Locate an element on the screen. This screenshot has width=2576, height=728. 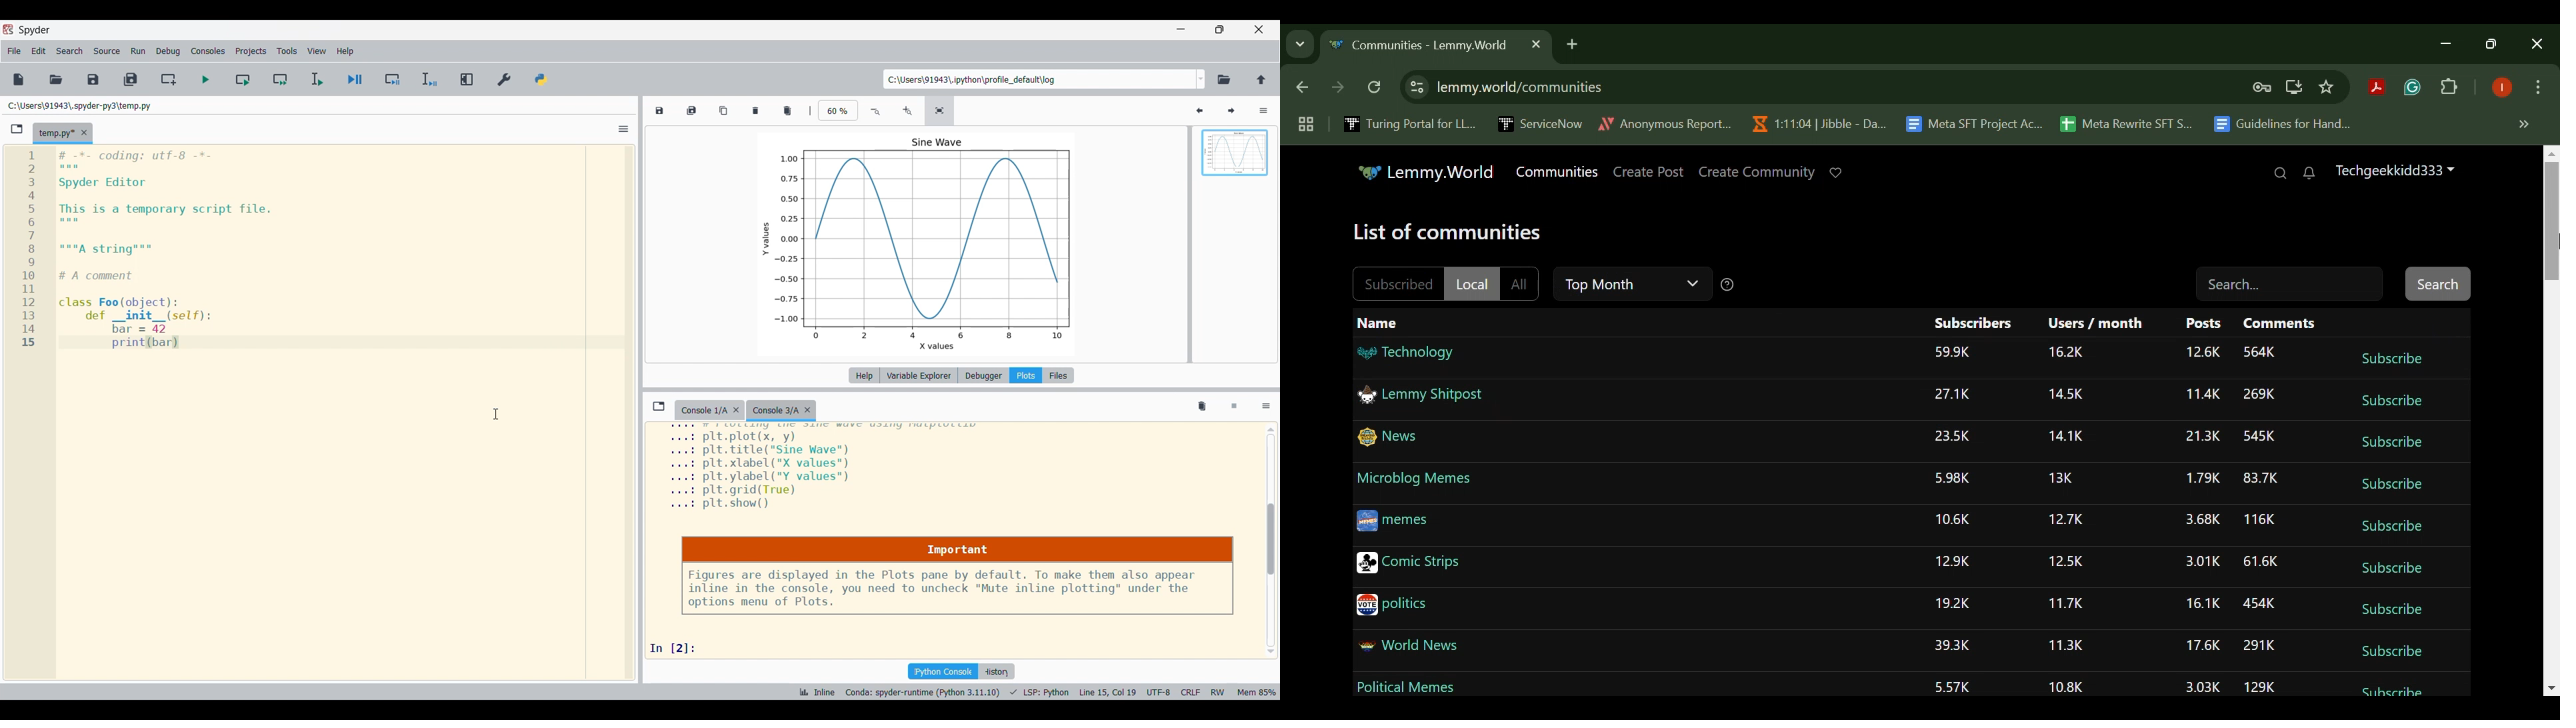
3.68K is located at coordinates (2201, 520).